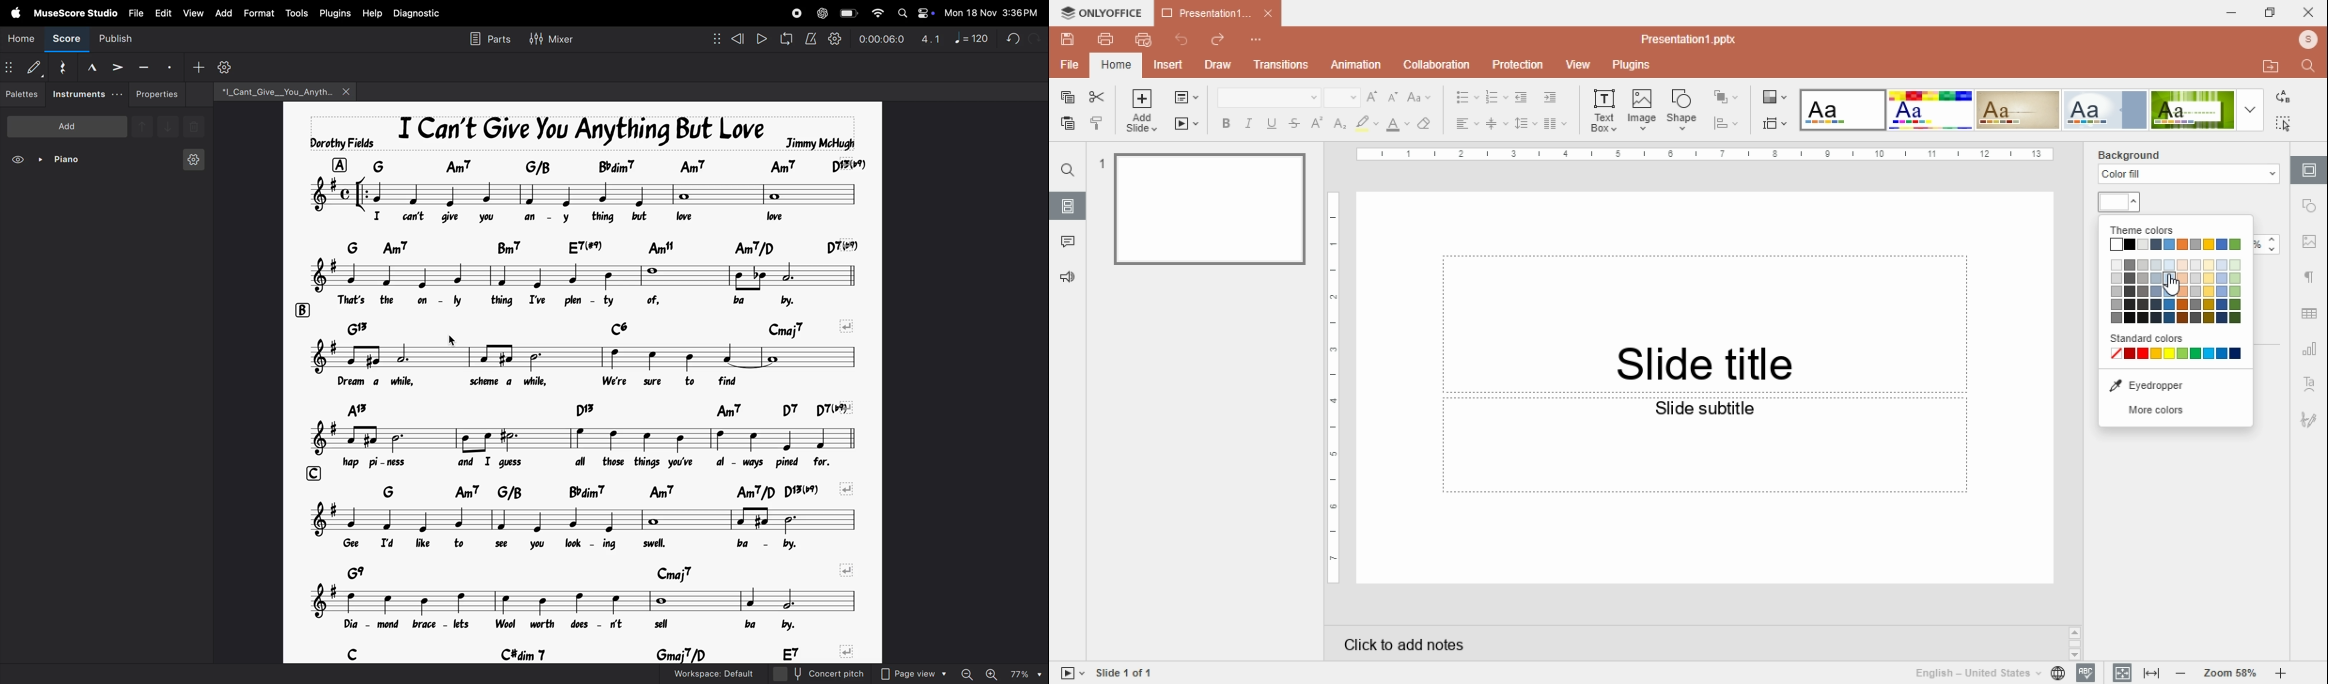 The height and width of the screenshot is (700, 2352). Describe the element at coordinates (2144, 386) in the screenshot. I see `eyedropper` at that location.